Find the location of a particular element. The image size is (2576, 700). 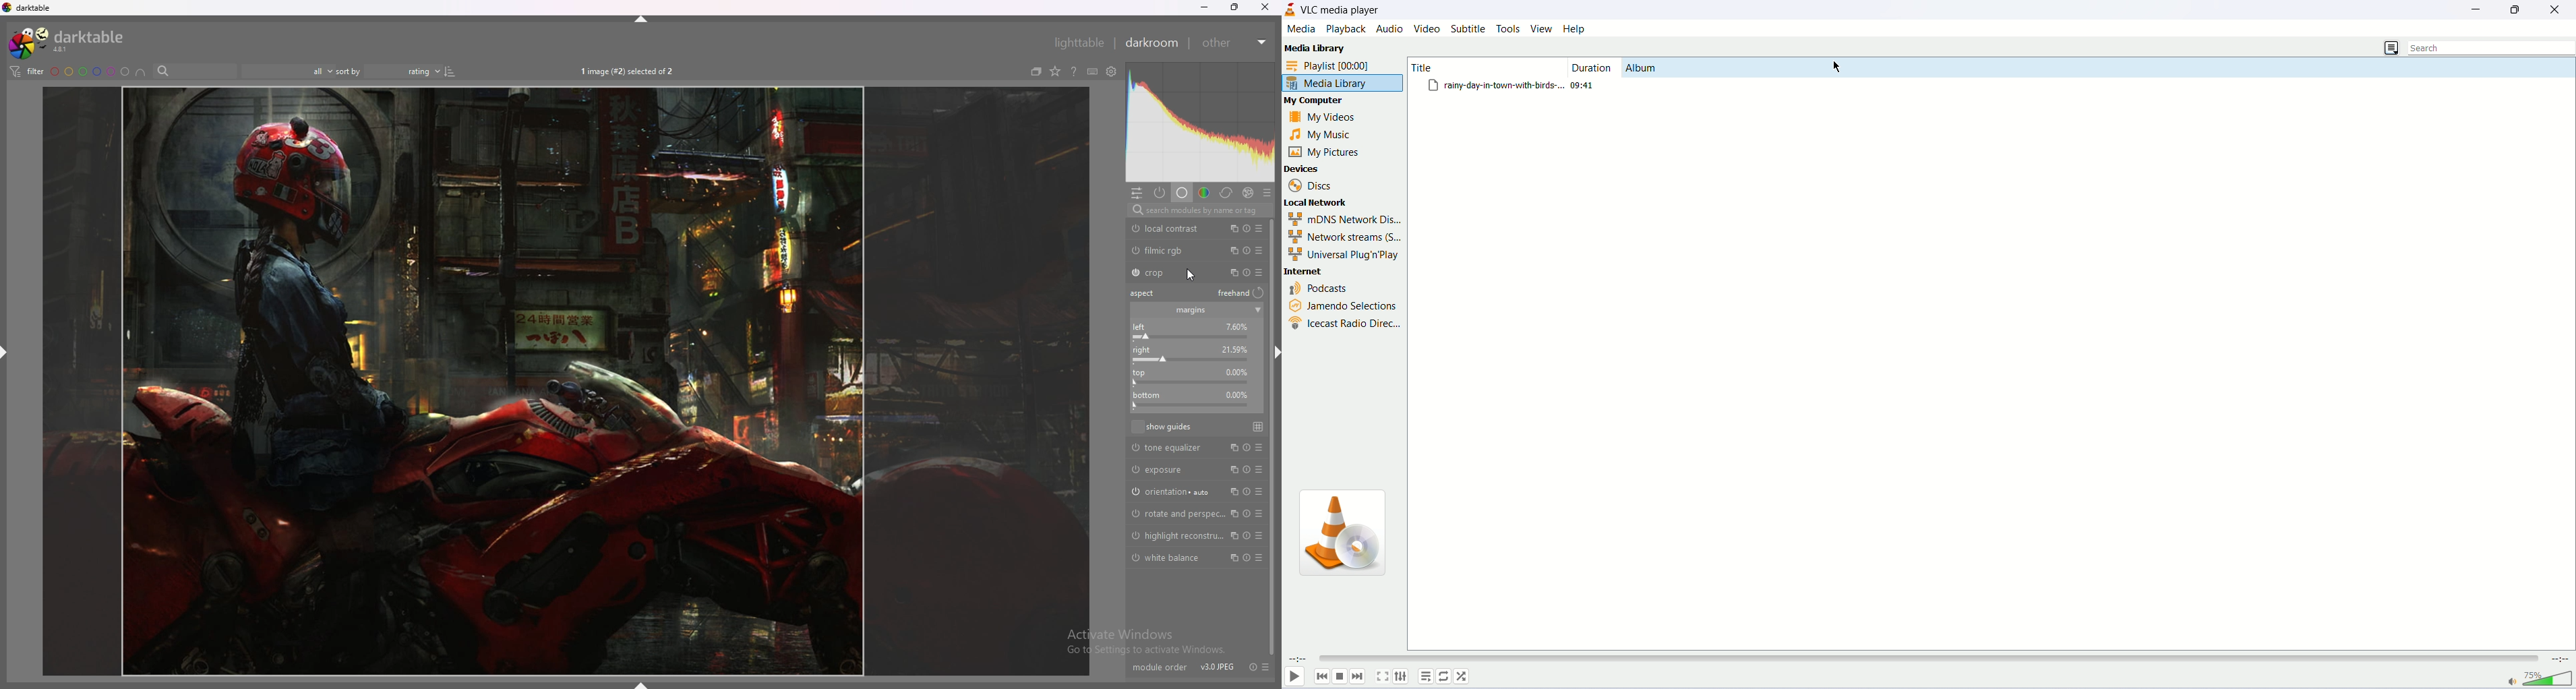

multiple instances action is located at coordinates (1232, 250).